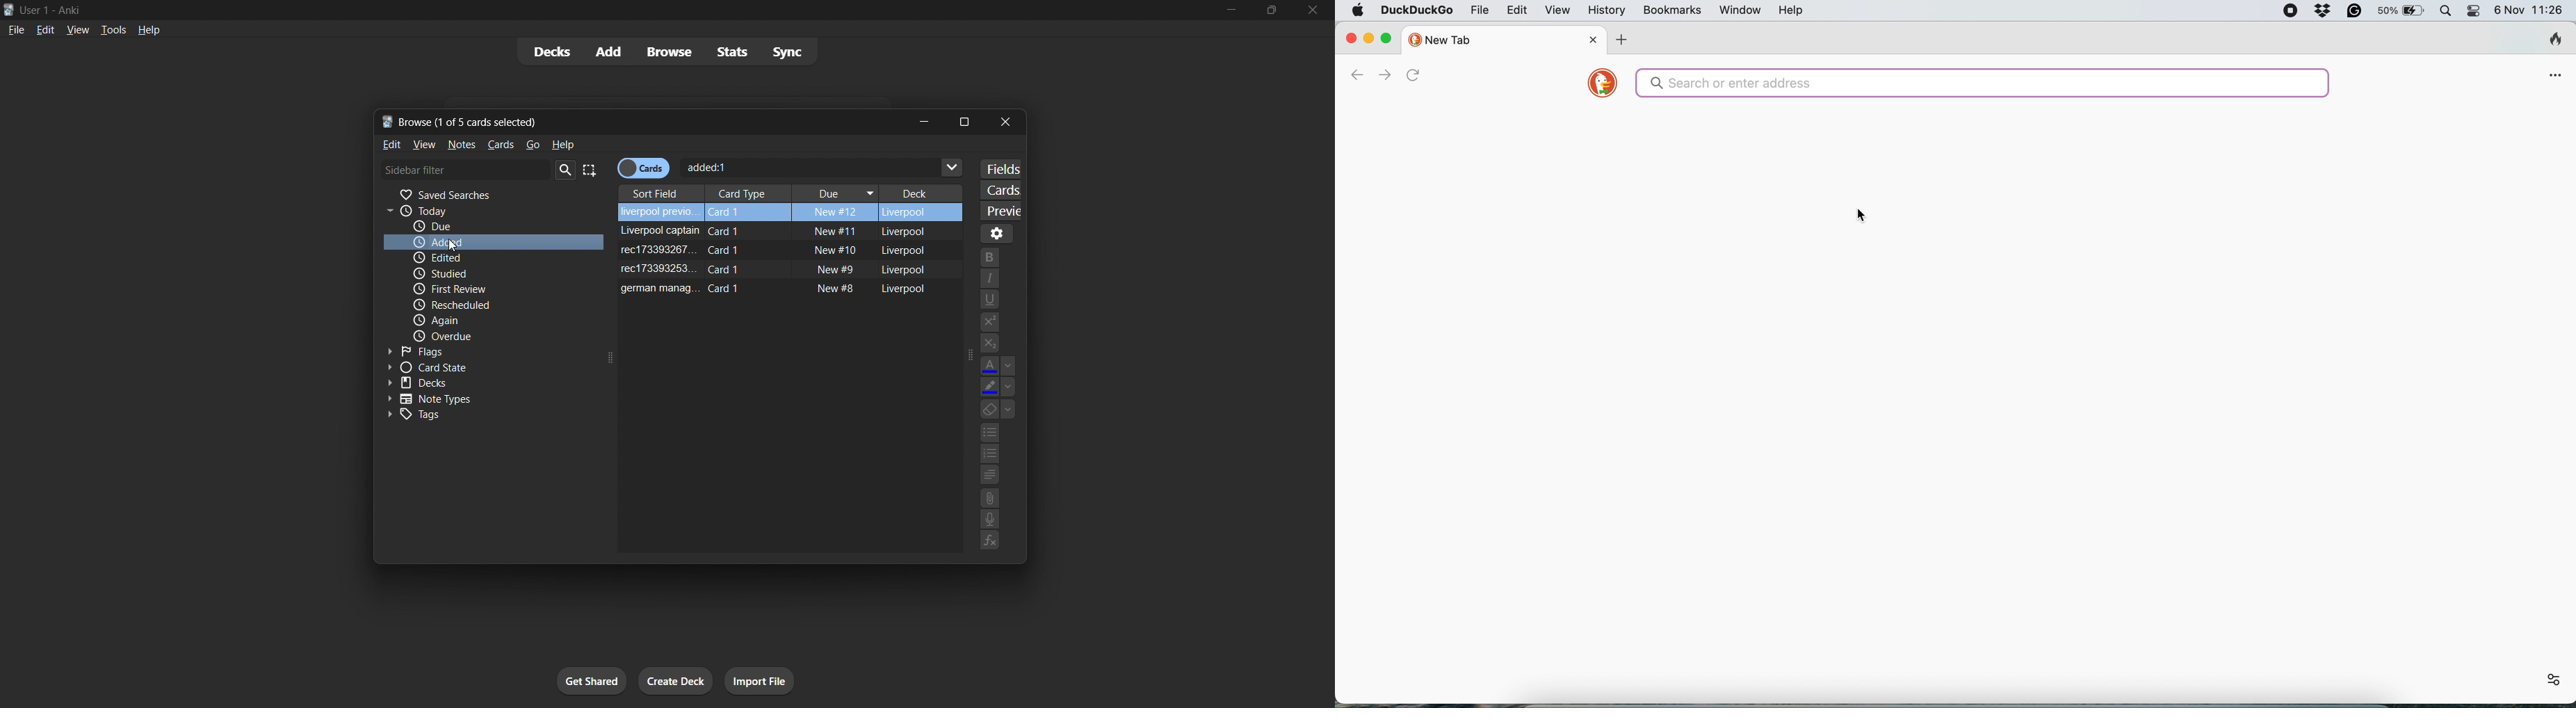 The image size is (2576, 728). What do you see at coordinates (2531, 9) in the screenshot?
I see `6 Nov 11:26` at bounding box center [2531, 9].